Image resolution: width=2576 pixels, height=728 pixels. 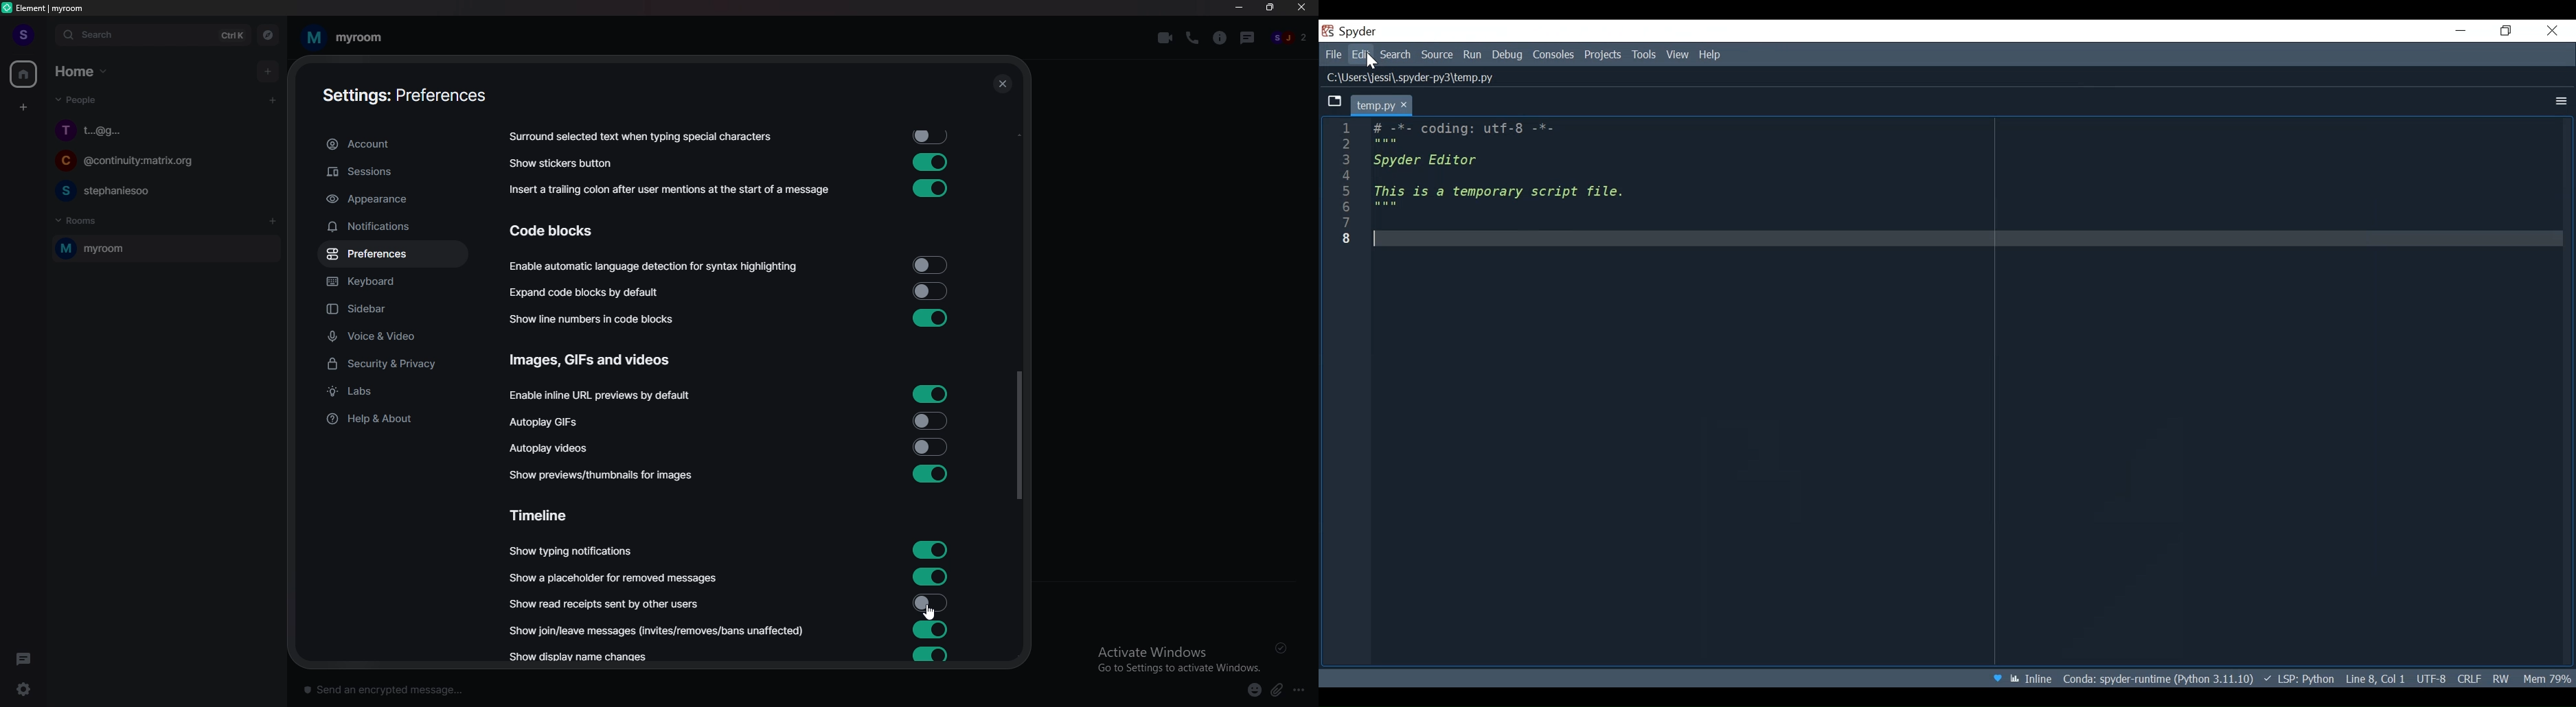 I want to click on chat, so click(x=164, y=130).